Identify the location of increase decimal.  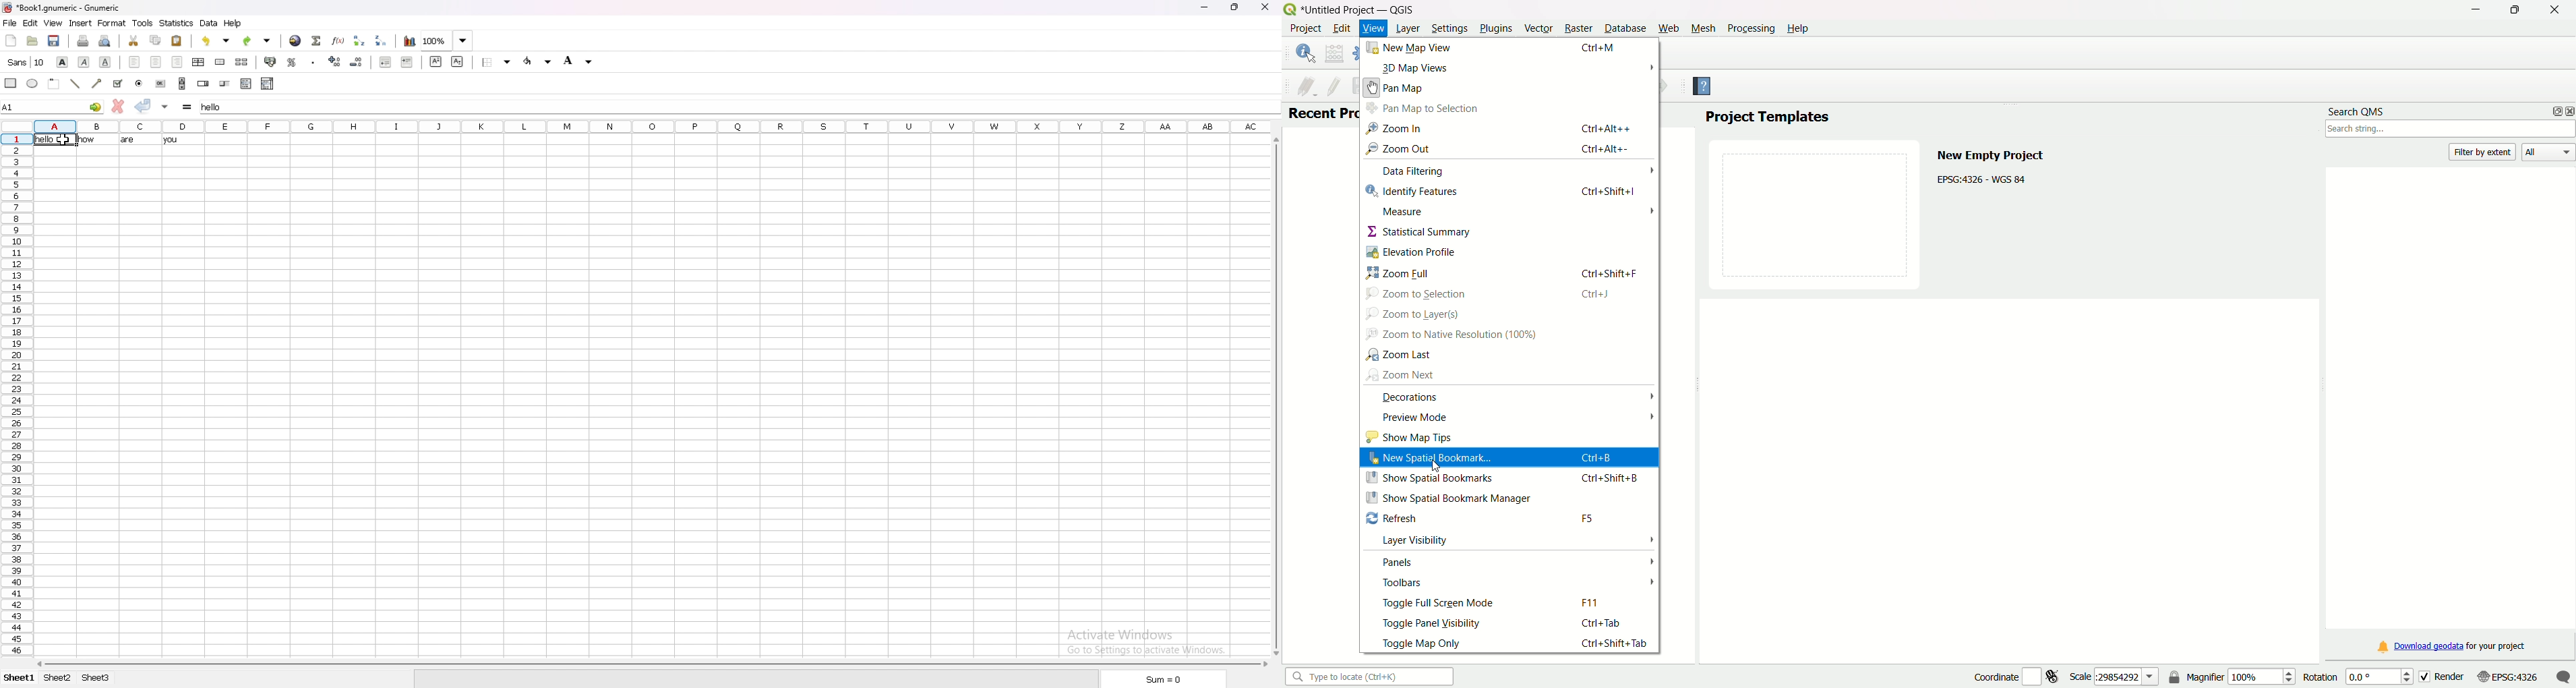
(336, 61).